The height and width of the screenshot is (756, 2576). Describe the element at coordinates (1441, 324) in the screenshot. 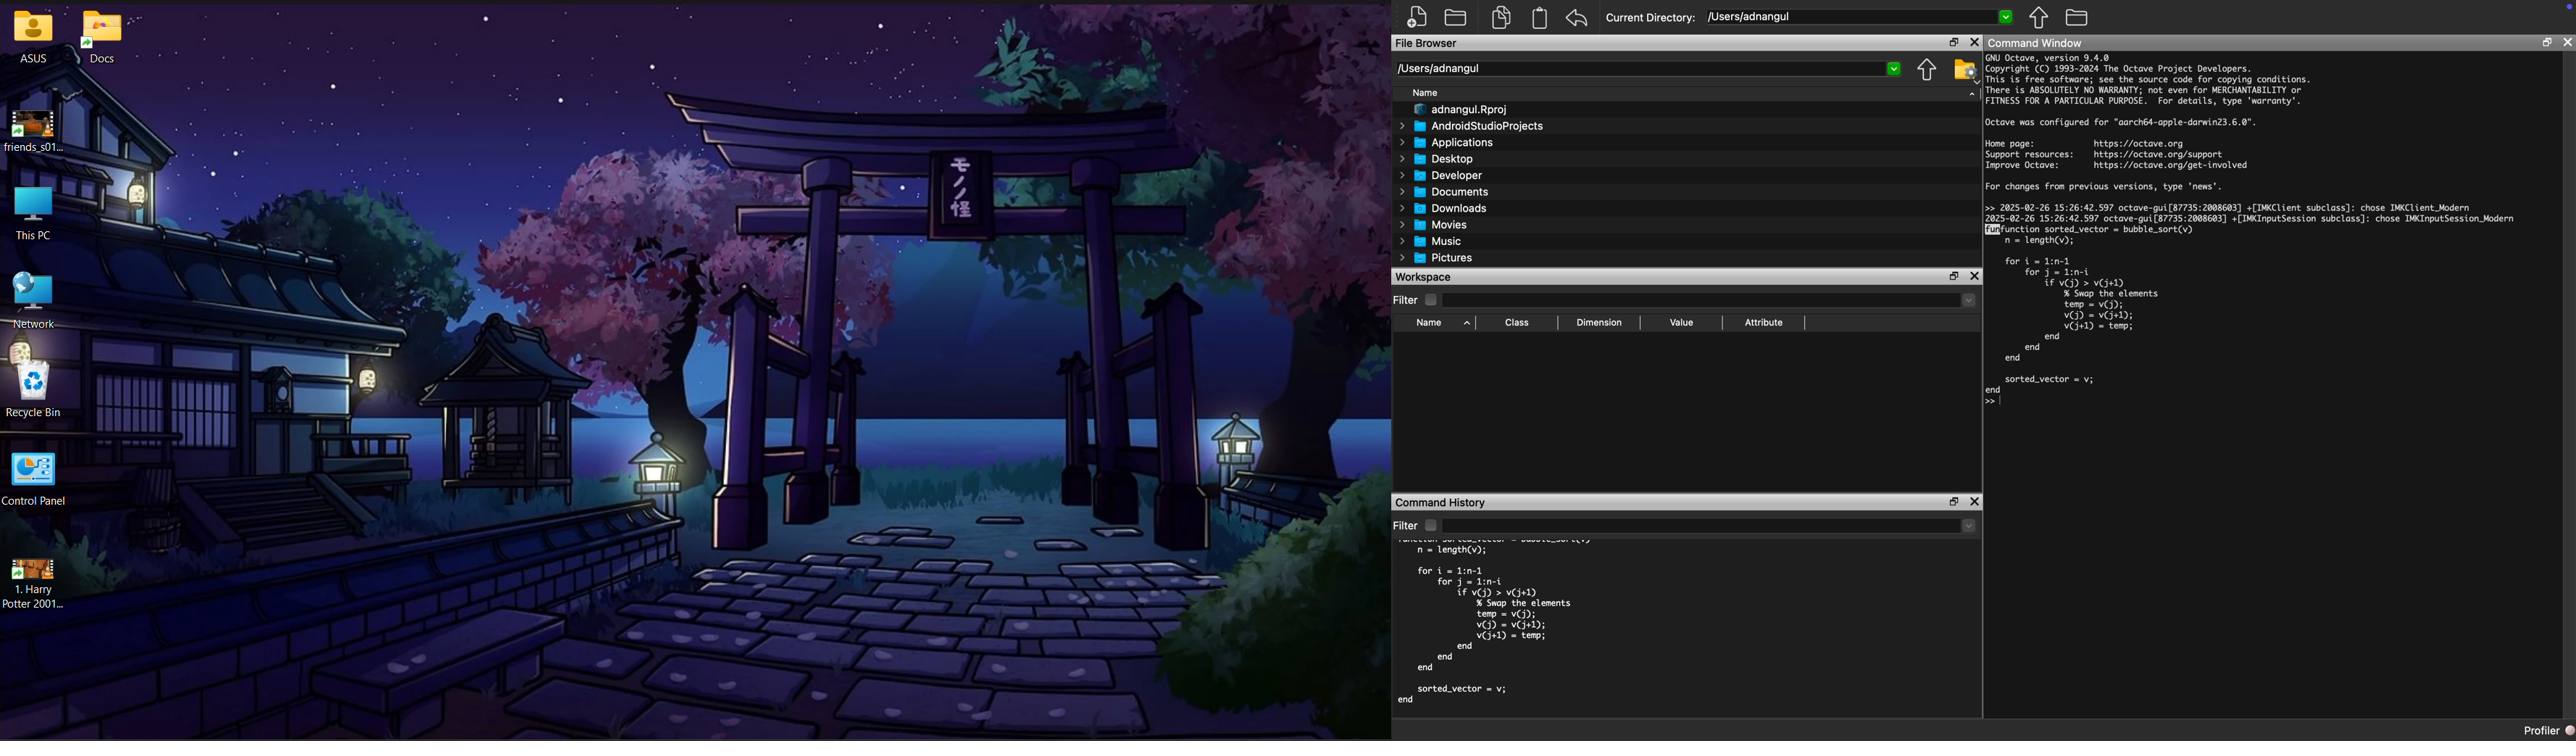

I see `Name ` at that location.